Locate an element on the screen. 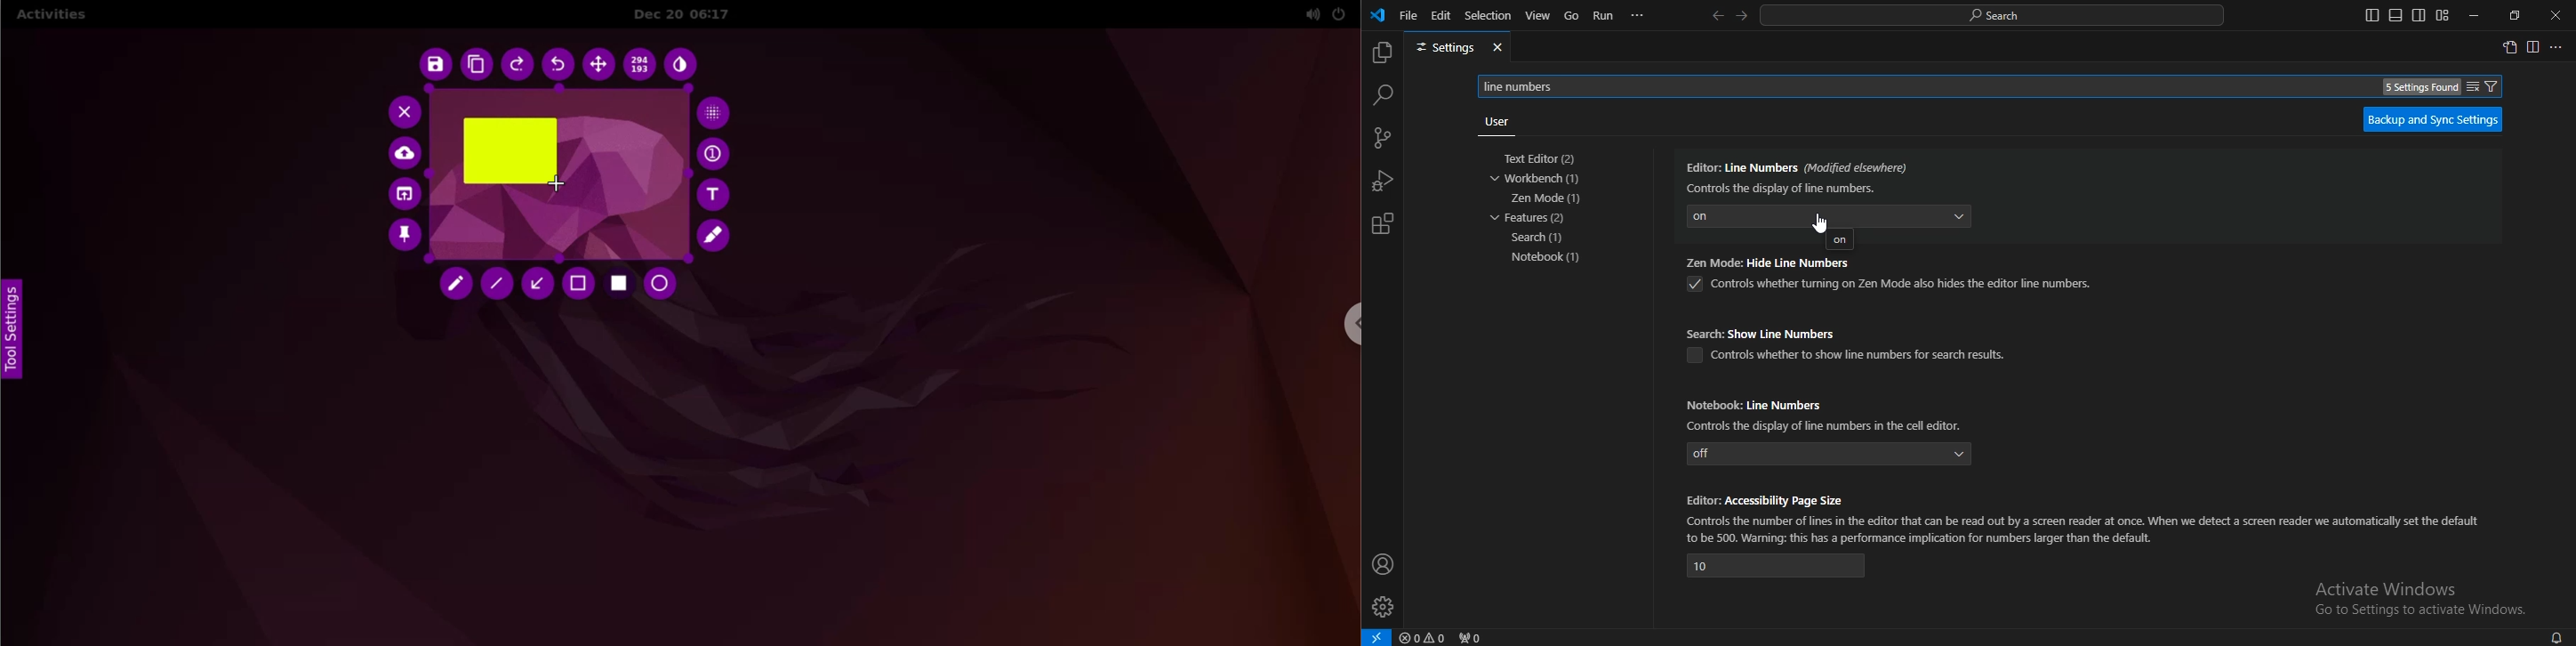 Image resolution: width=2576 pixels, height=672 pixels. extensions is located at coordinates (1382, 224).